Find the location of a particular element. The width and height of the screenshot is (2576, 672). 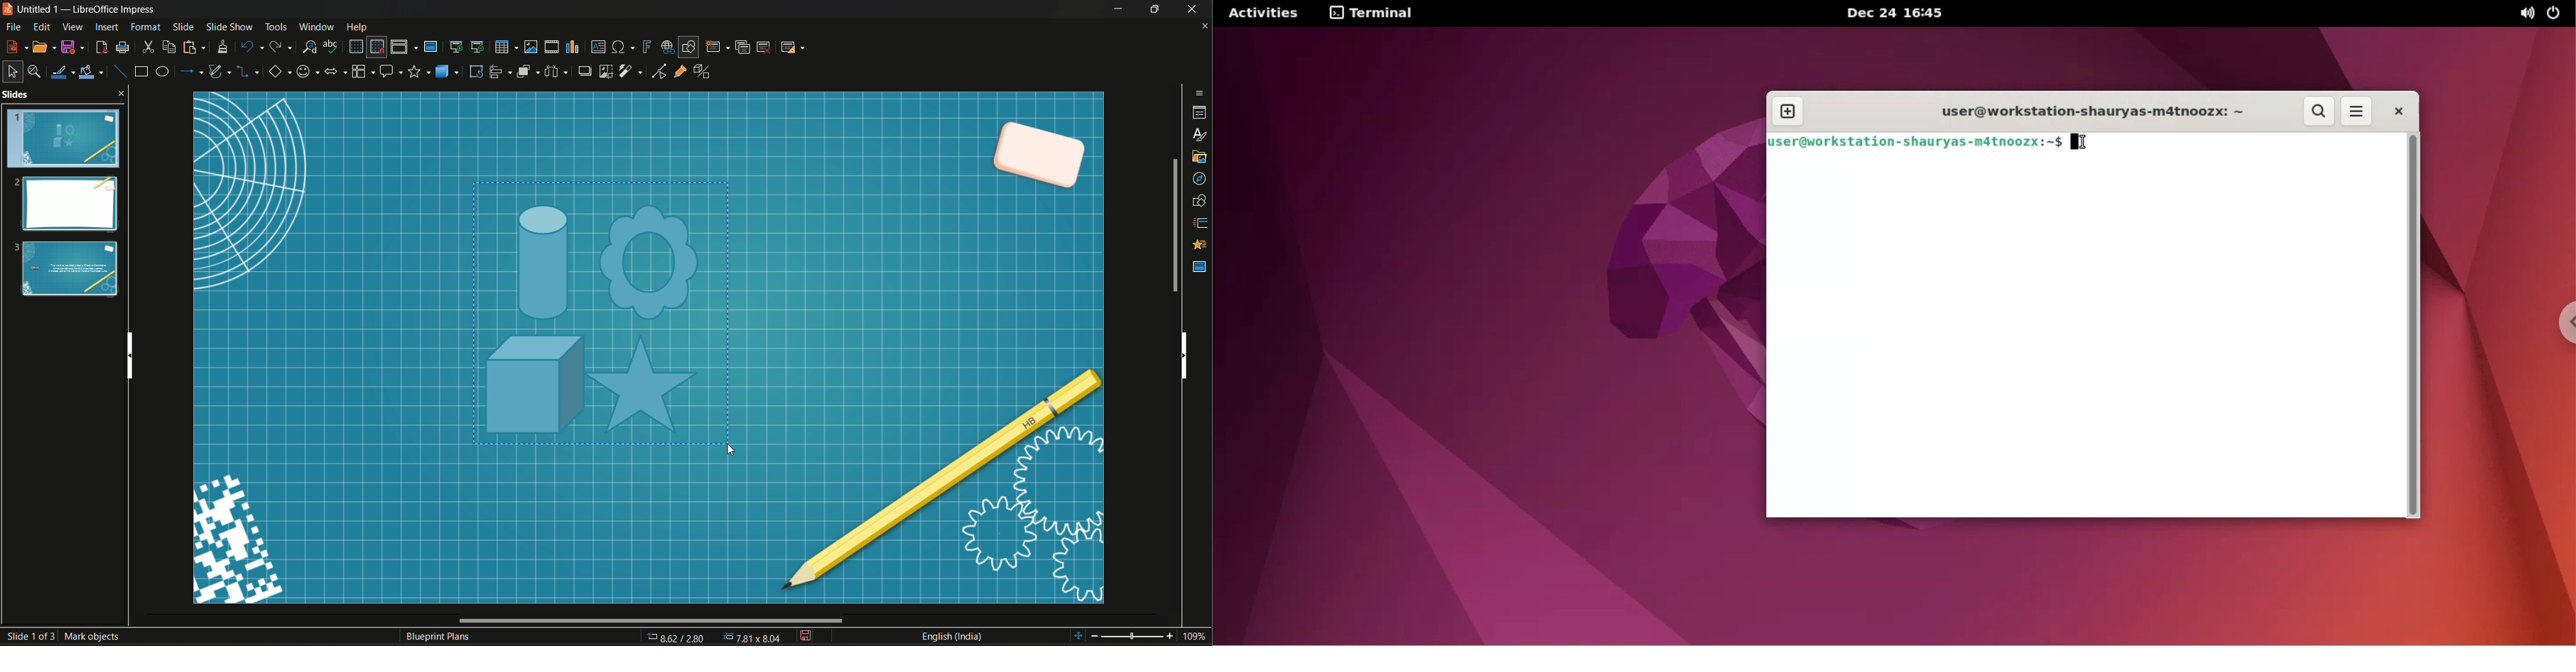

show draw function is located at coordinates (689, 47).